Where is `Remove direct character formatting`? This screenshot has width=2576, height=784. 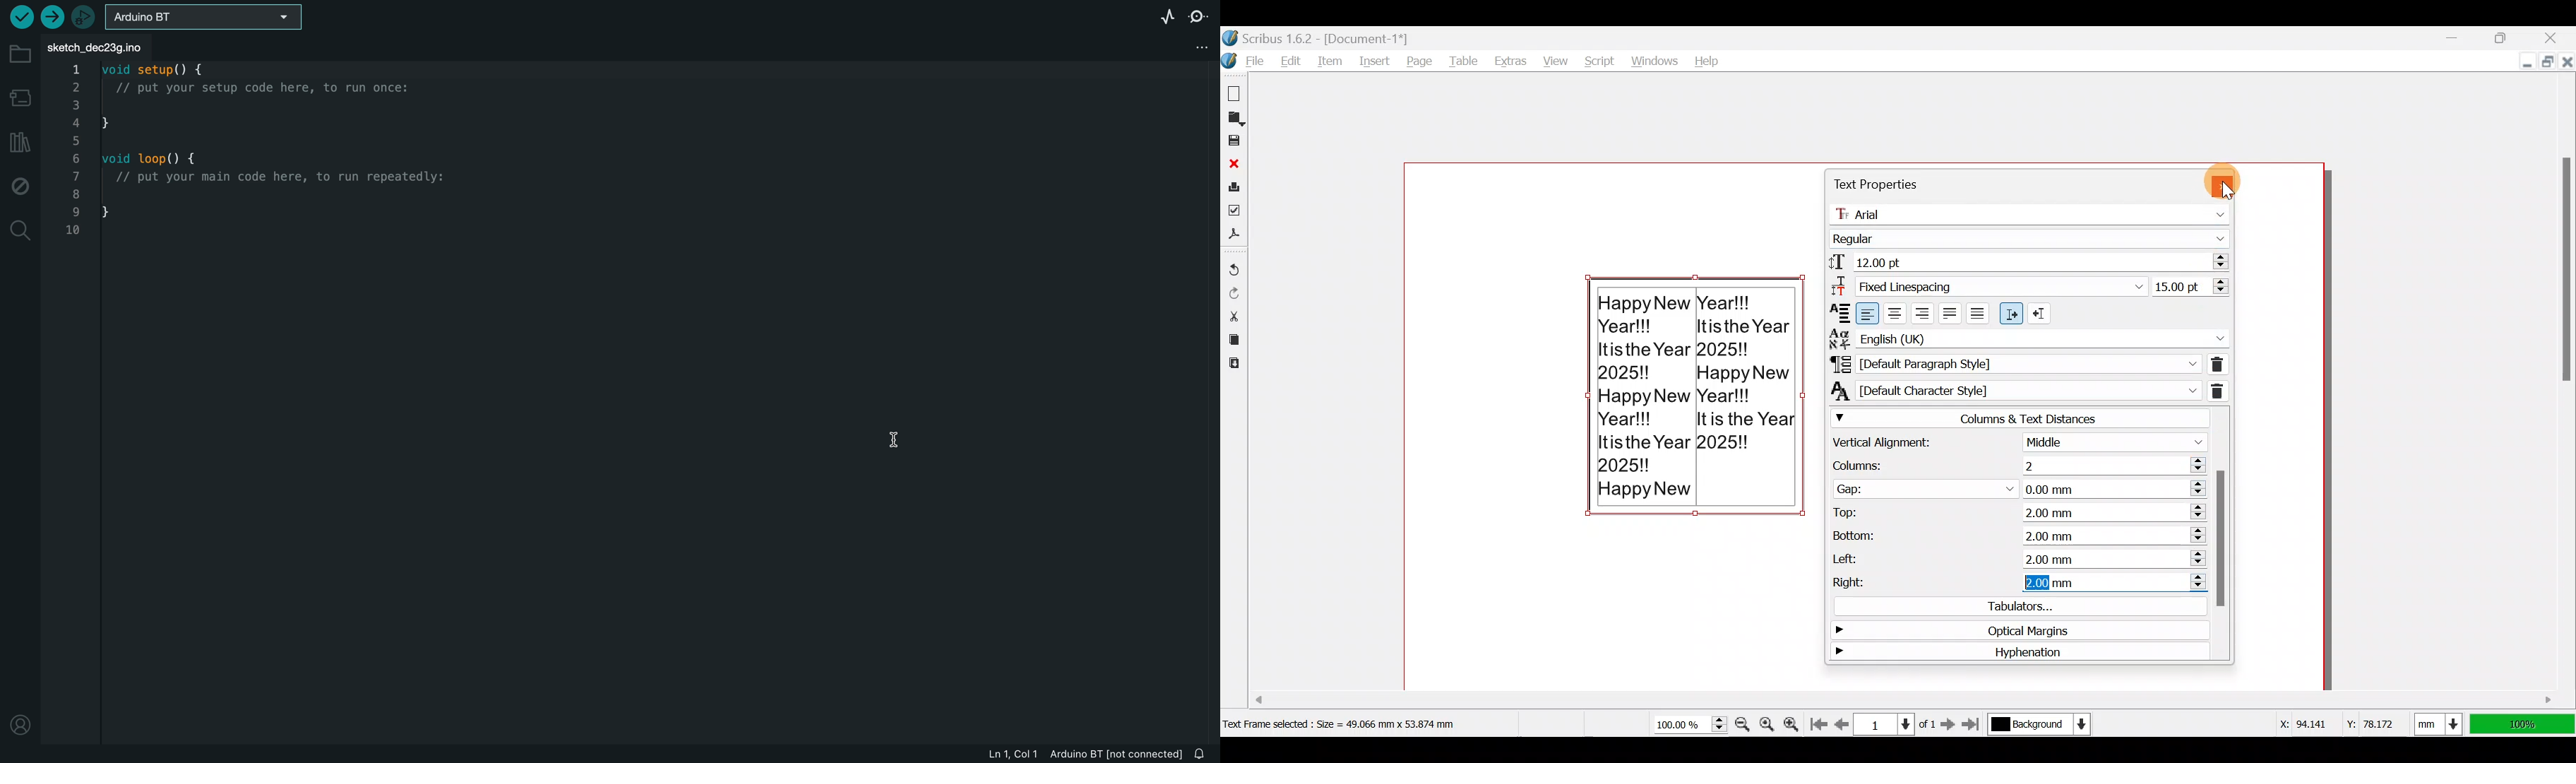
Remove direct character formatting is located at coordinates (2220, 389).